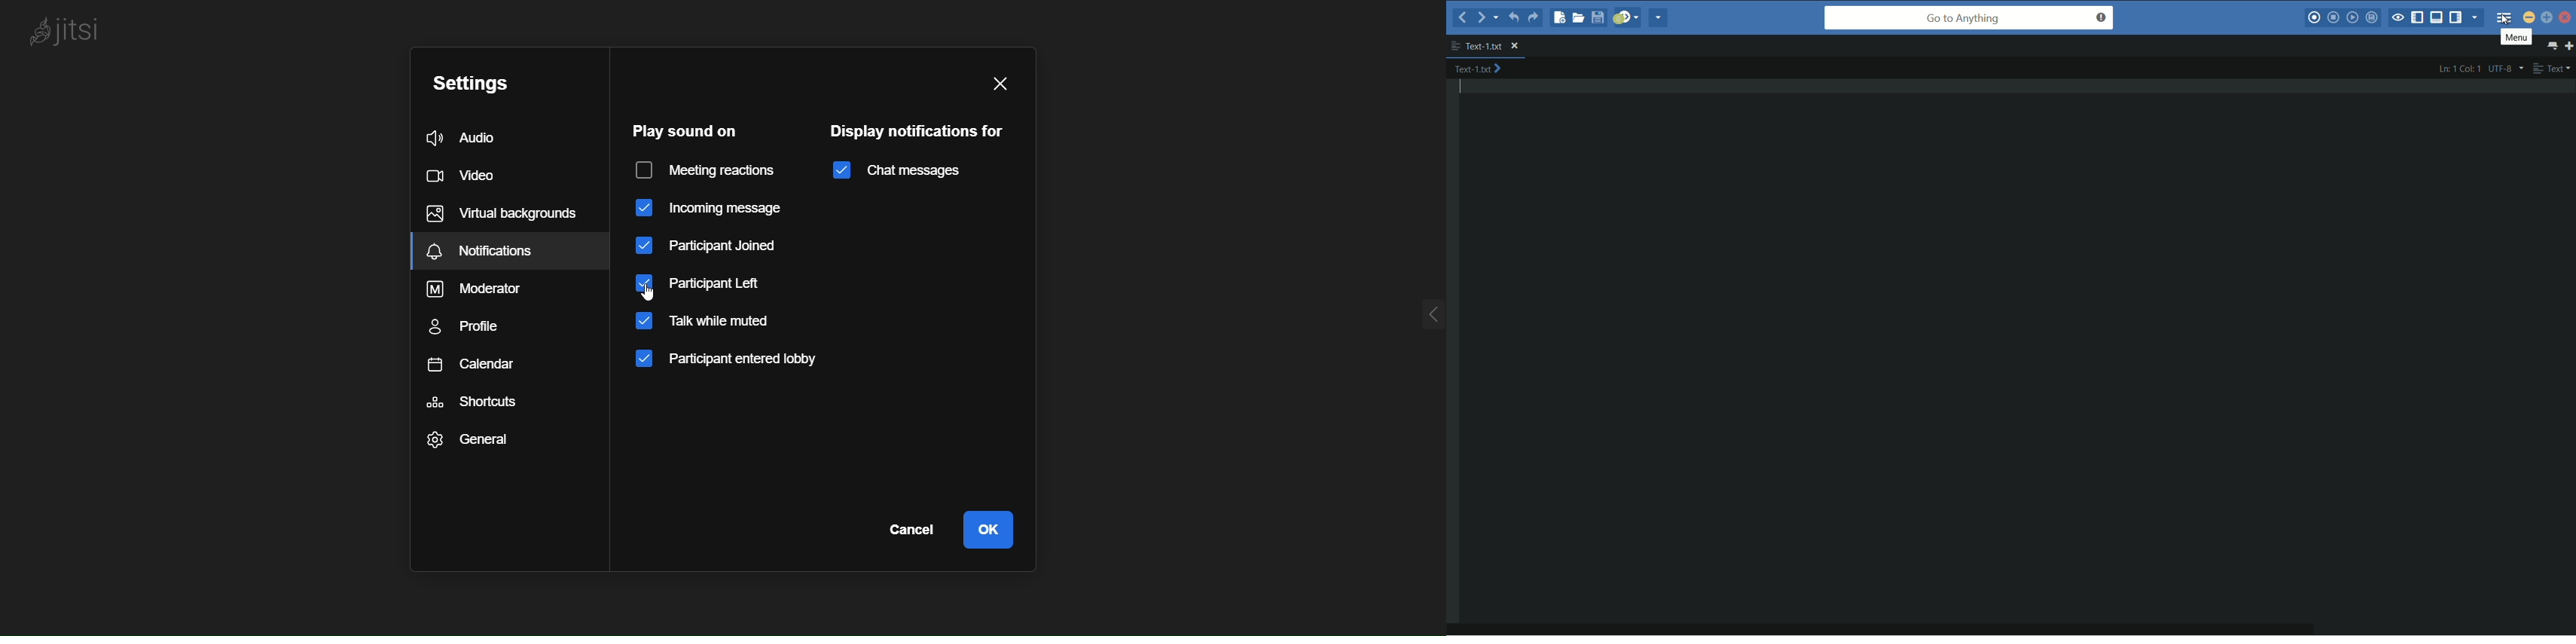  I want to click on shortcuts, so click(493, 409).